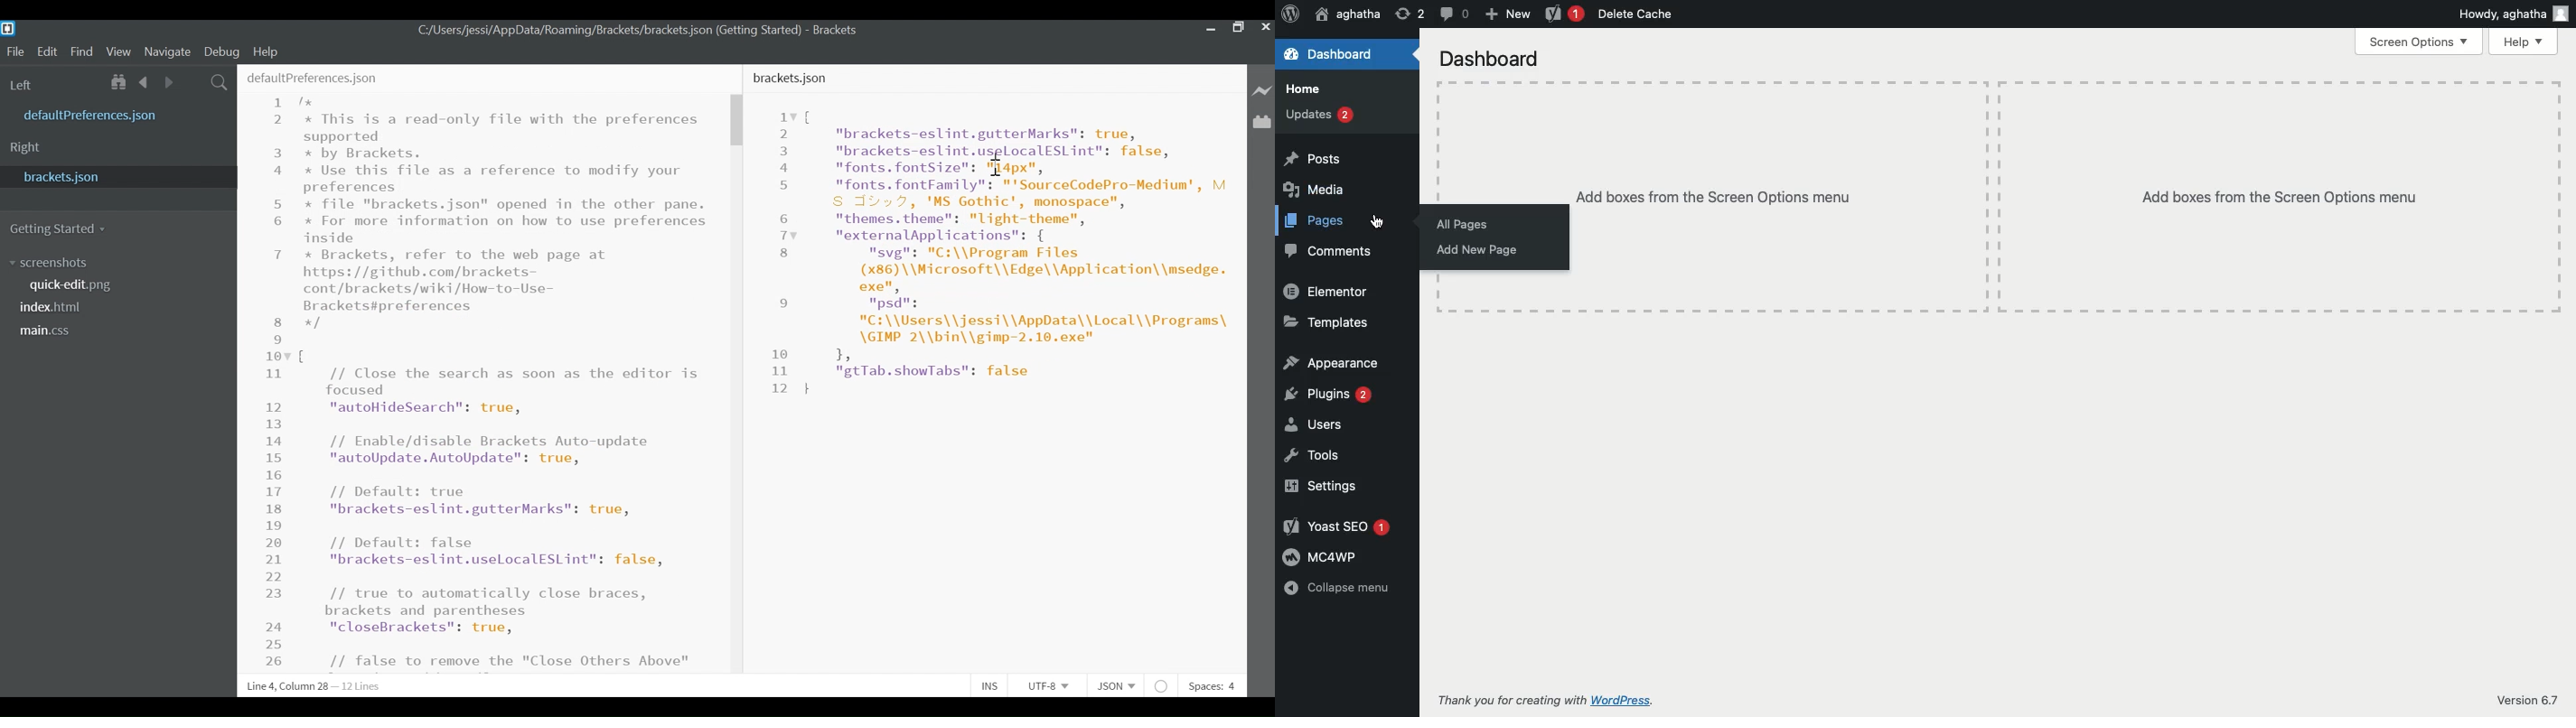 This screenshot has height=728, width=2576. I want to click on defaultPreferences.json , so click(316, 80).